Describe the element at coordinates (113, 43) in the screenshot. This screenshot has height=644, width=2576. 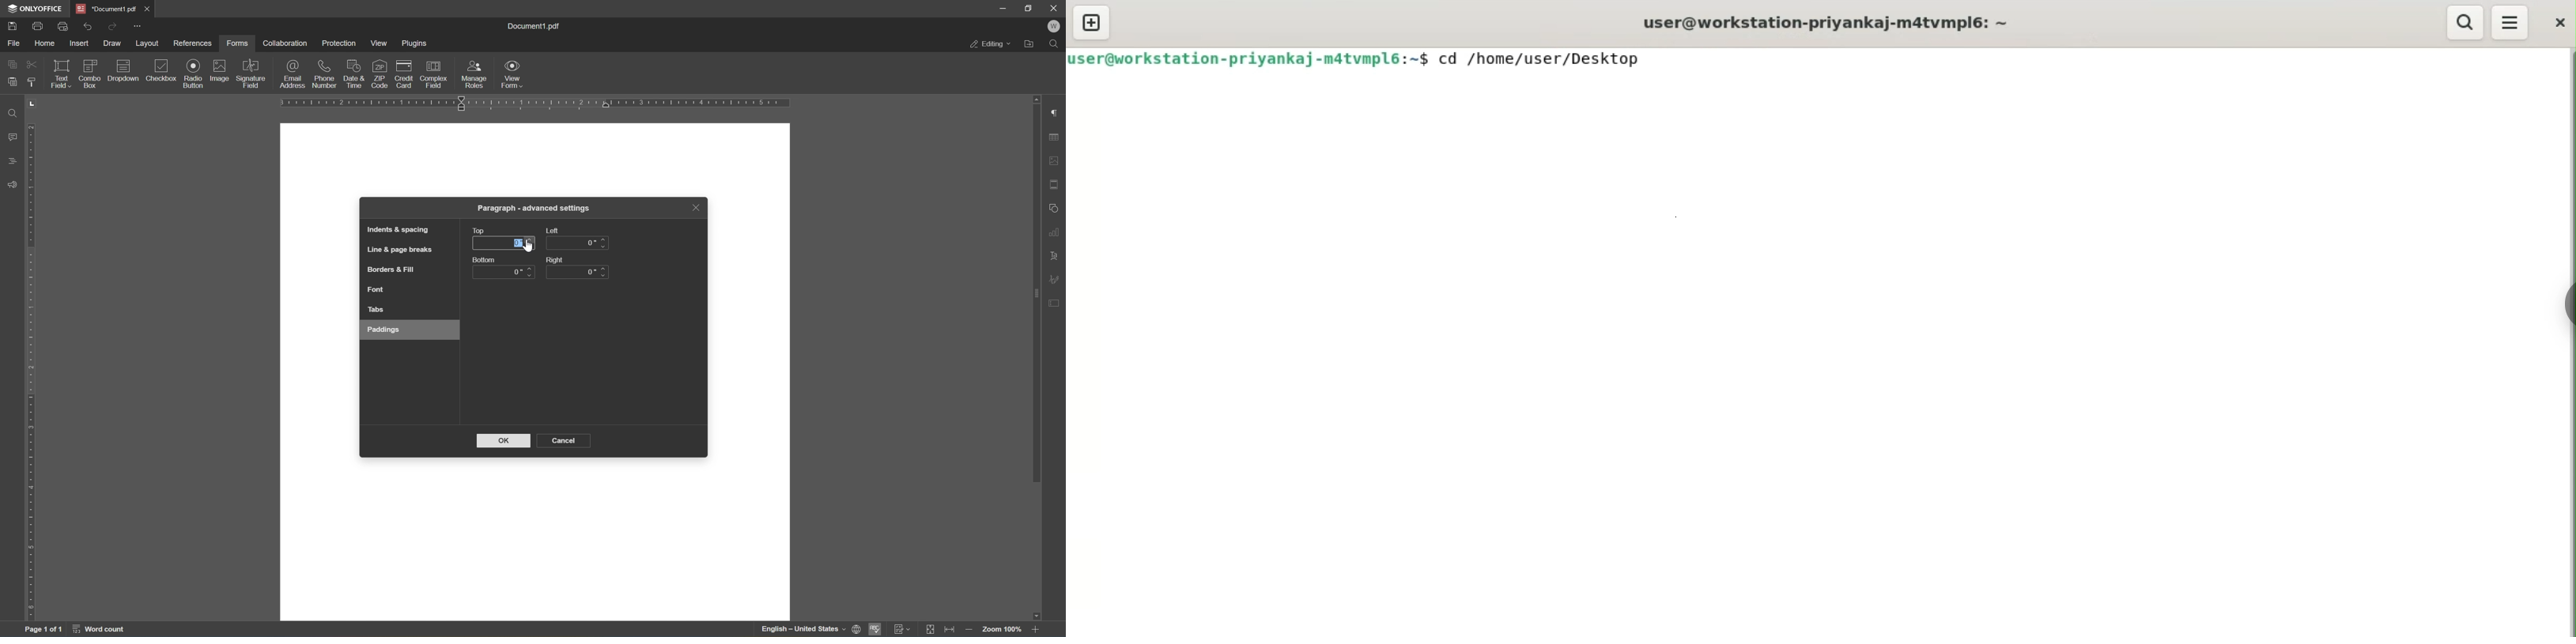
I see `draw` at that location.